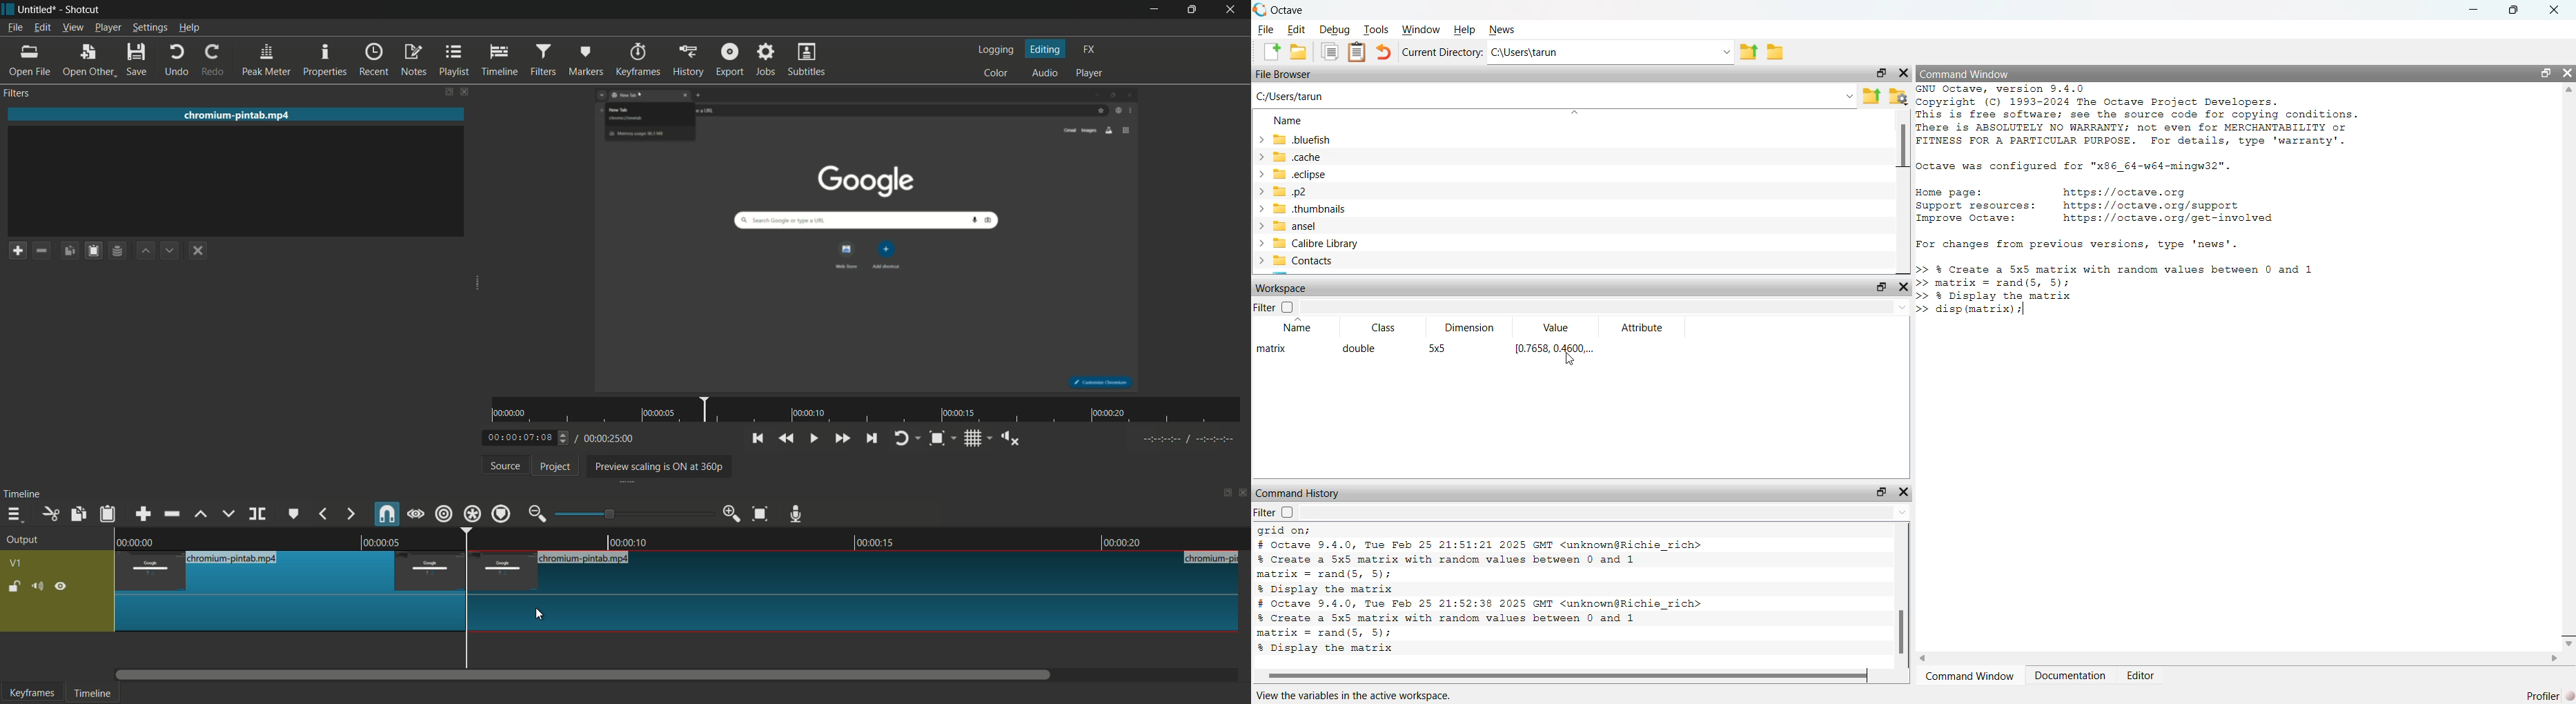 The width and height of the screenshot is (2576, 728). I want to click on filters, so click(542, 61).